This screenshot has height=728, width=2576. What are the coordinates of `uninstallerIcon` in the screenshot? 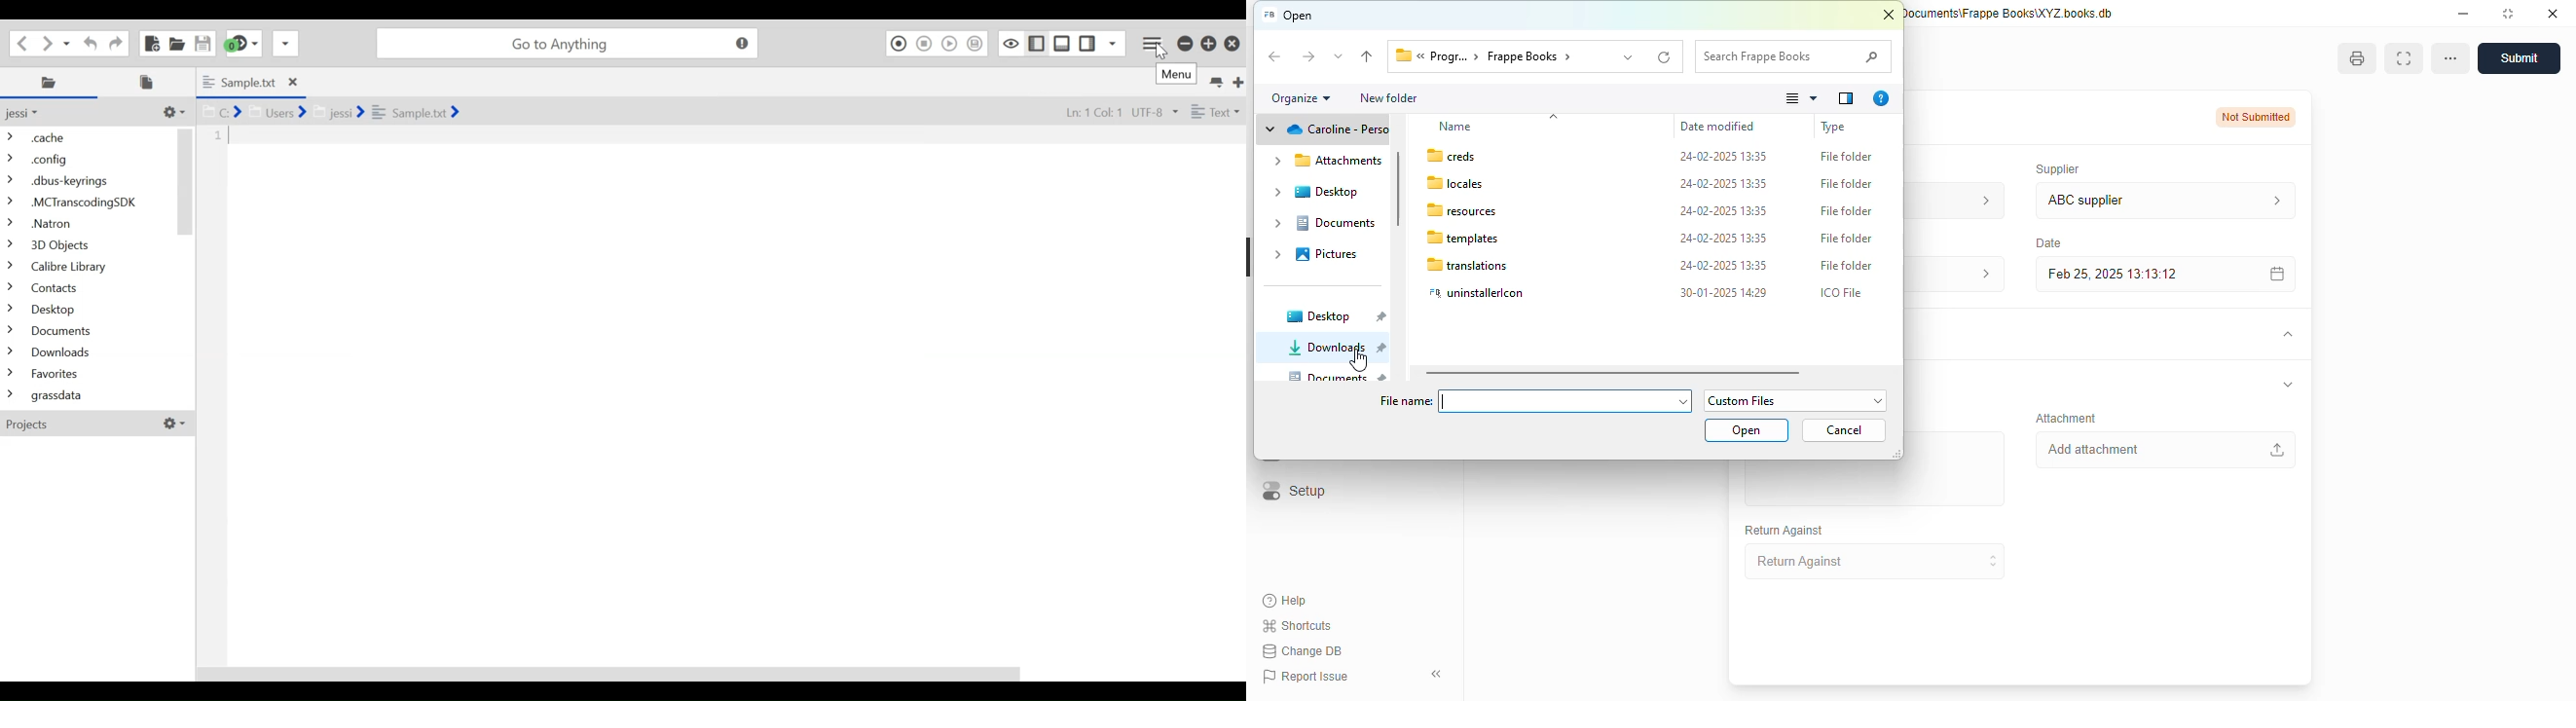 It's located at (1478, 293).